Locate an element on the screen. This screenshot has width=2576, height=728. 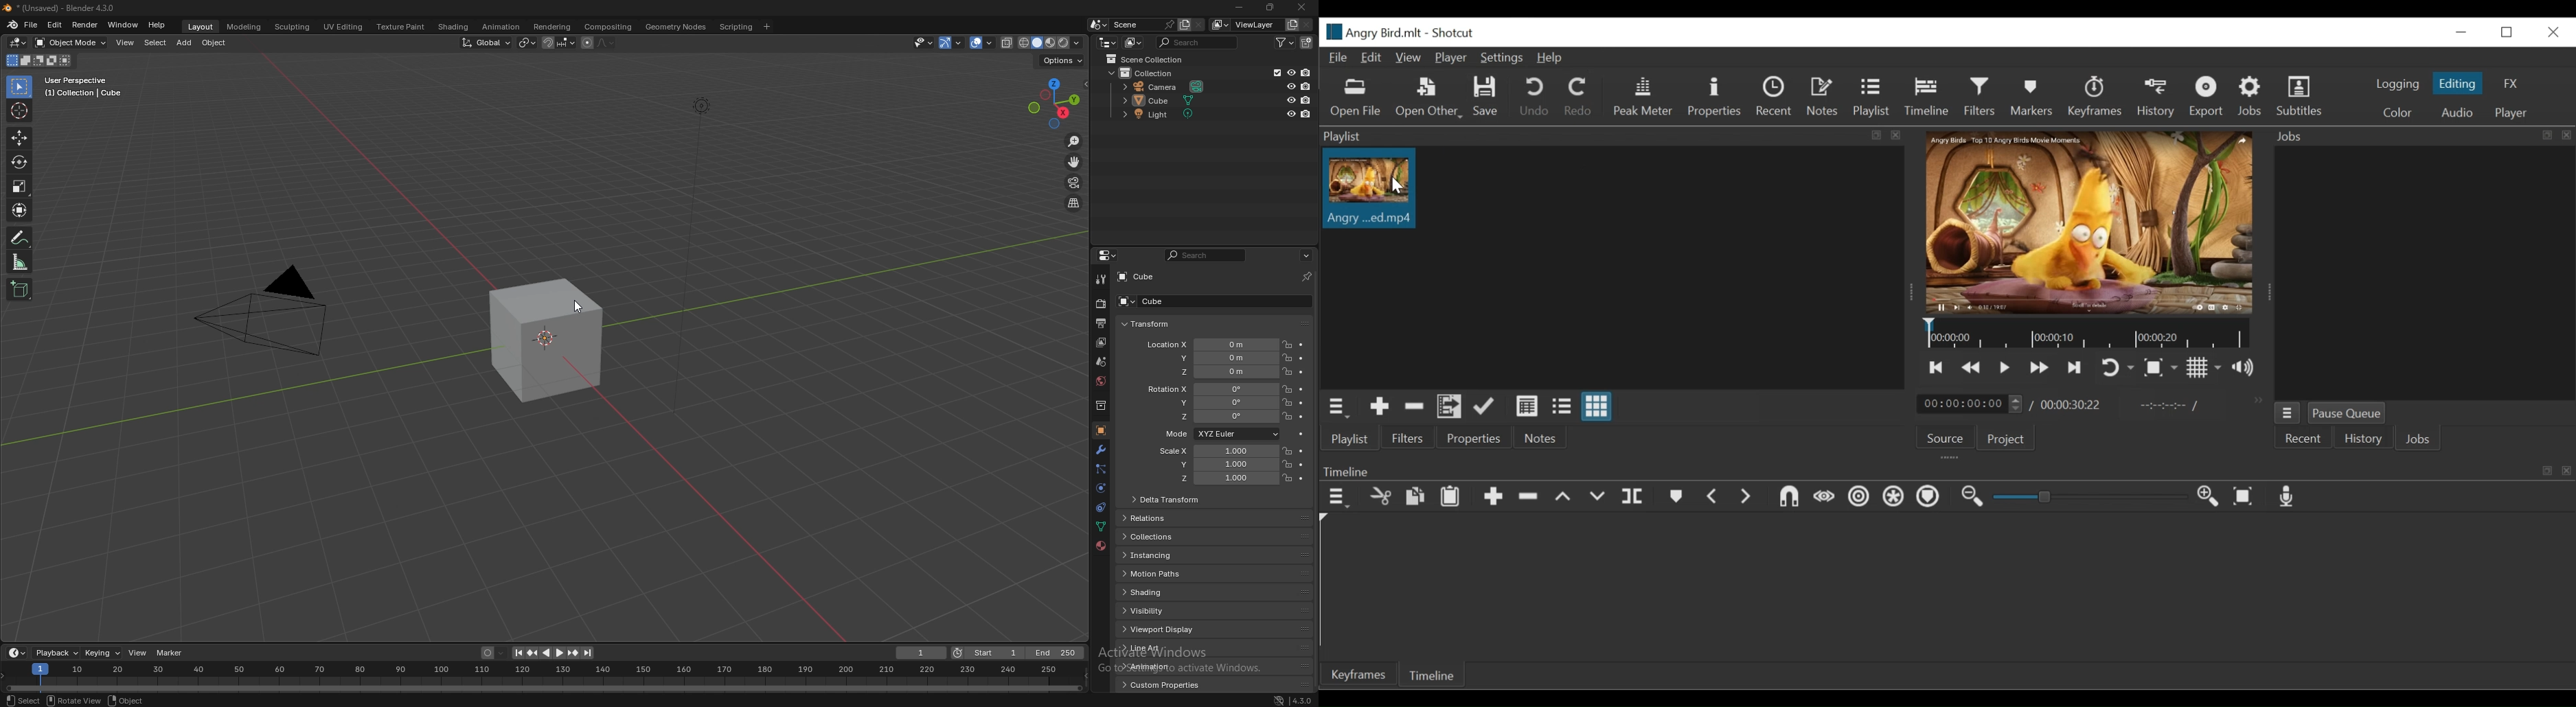
History is located at coordinates (2361, 439).